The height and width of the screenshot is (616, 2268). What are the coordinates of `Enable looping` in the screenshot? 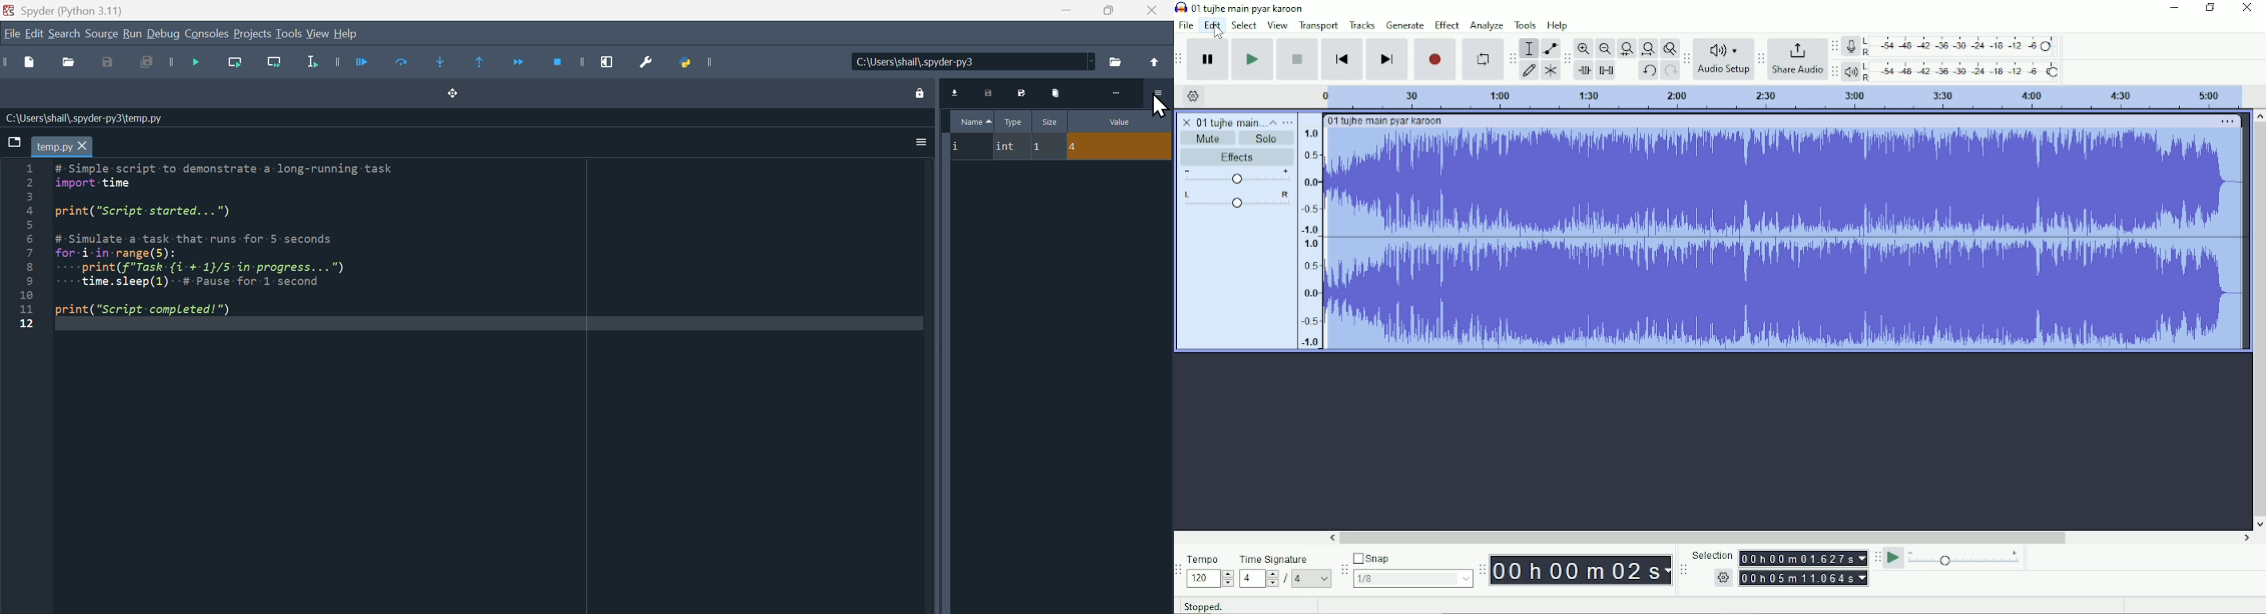 It's located at (1483, 59).